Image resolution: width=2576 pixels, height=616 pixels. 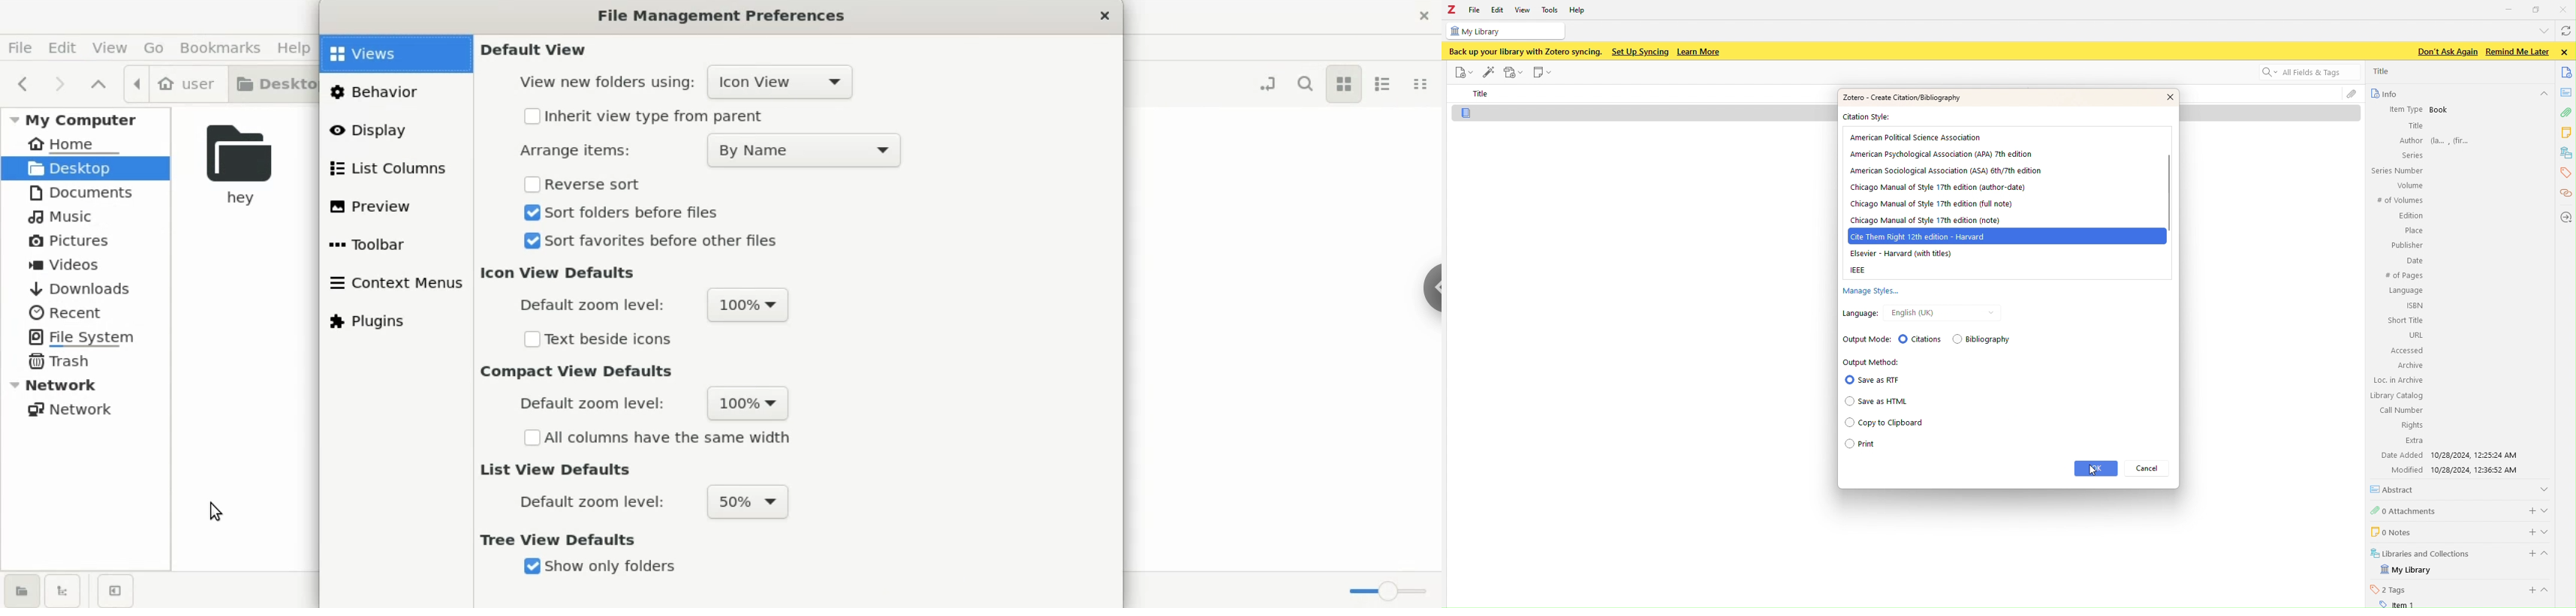 What do you see at coordinates (2564, 173) in the screenshot?
I see `tags` at bounding box center [2564, 173].